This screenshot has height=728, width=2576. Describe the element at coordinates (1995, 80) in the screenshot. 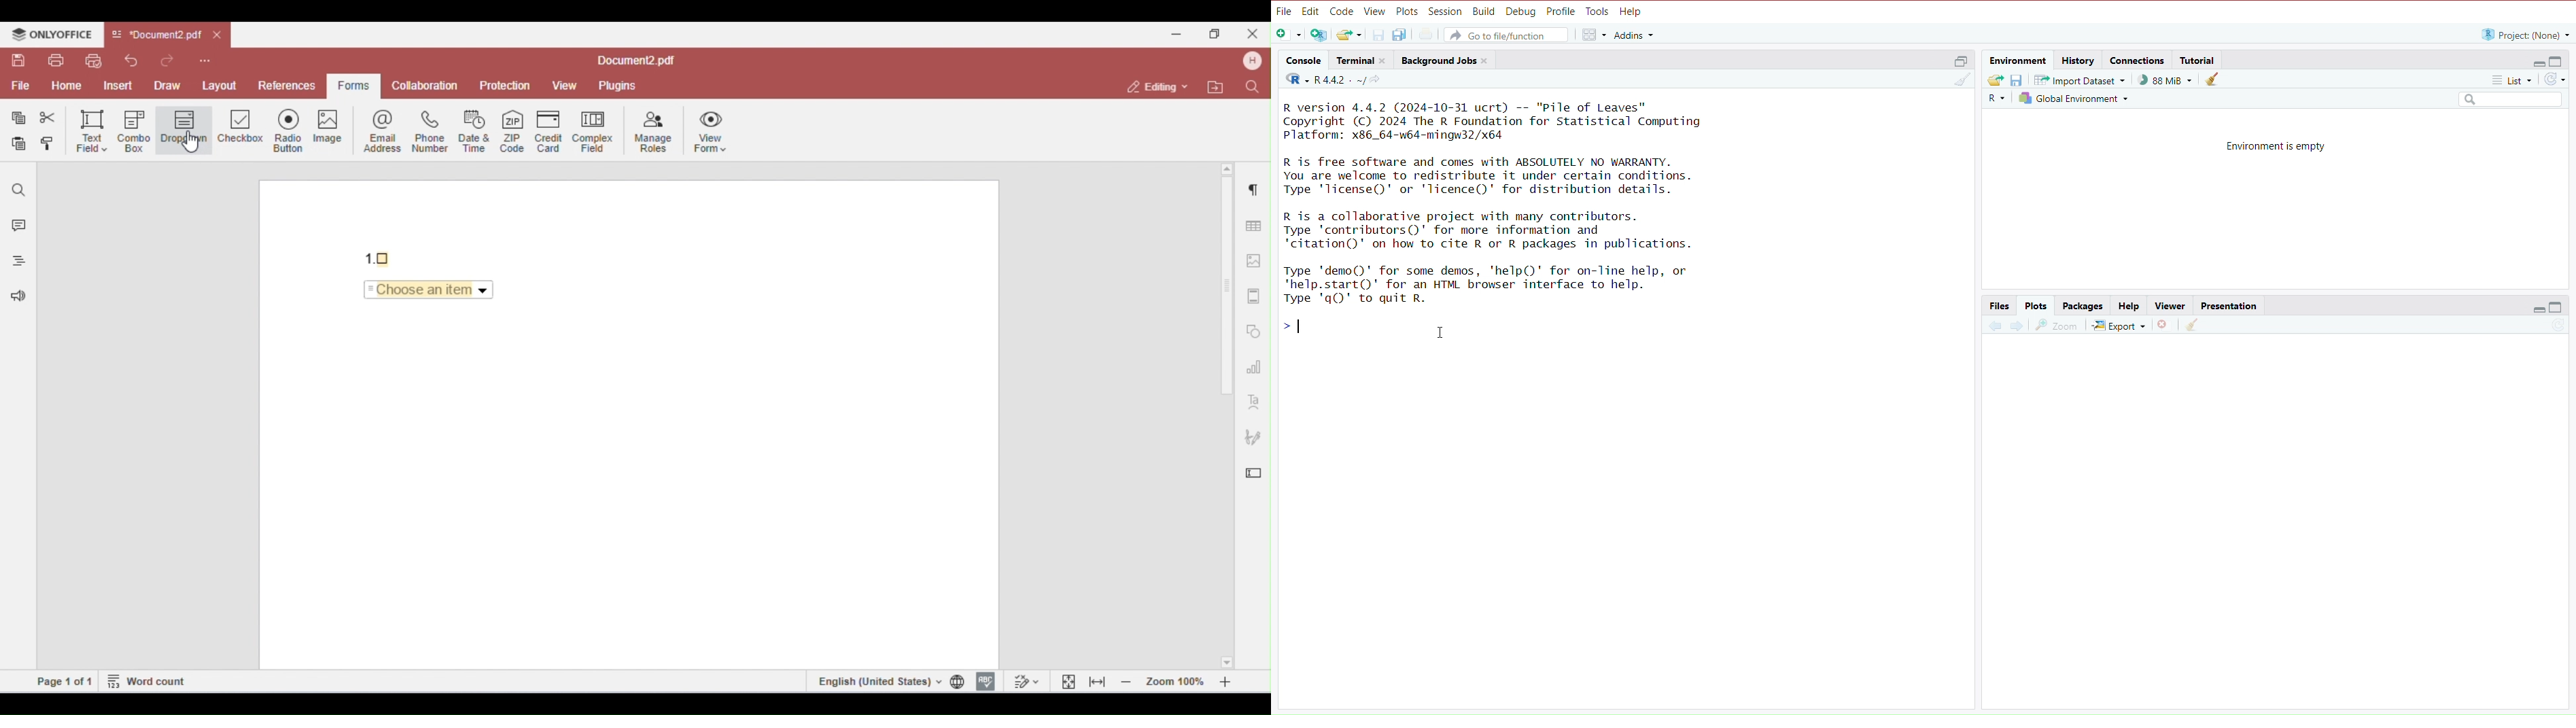

I see `Export history logs` at that location.